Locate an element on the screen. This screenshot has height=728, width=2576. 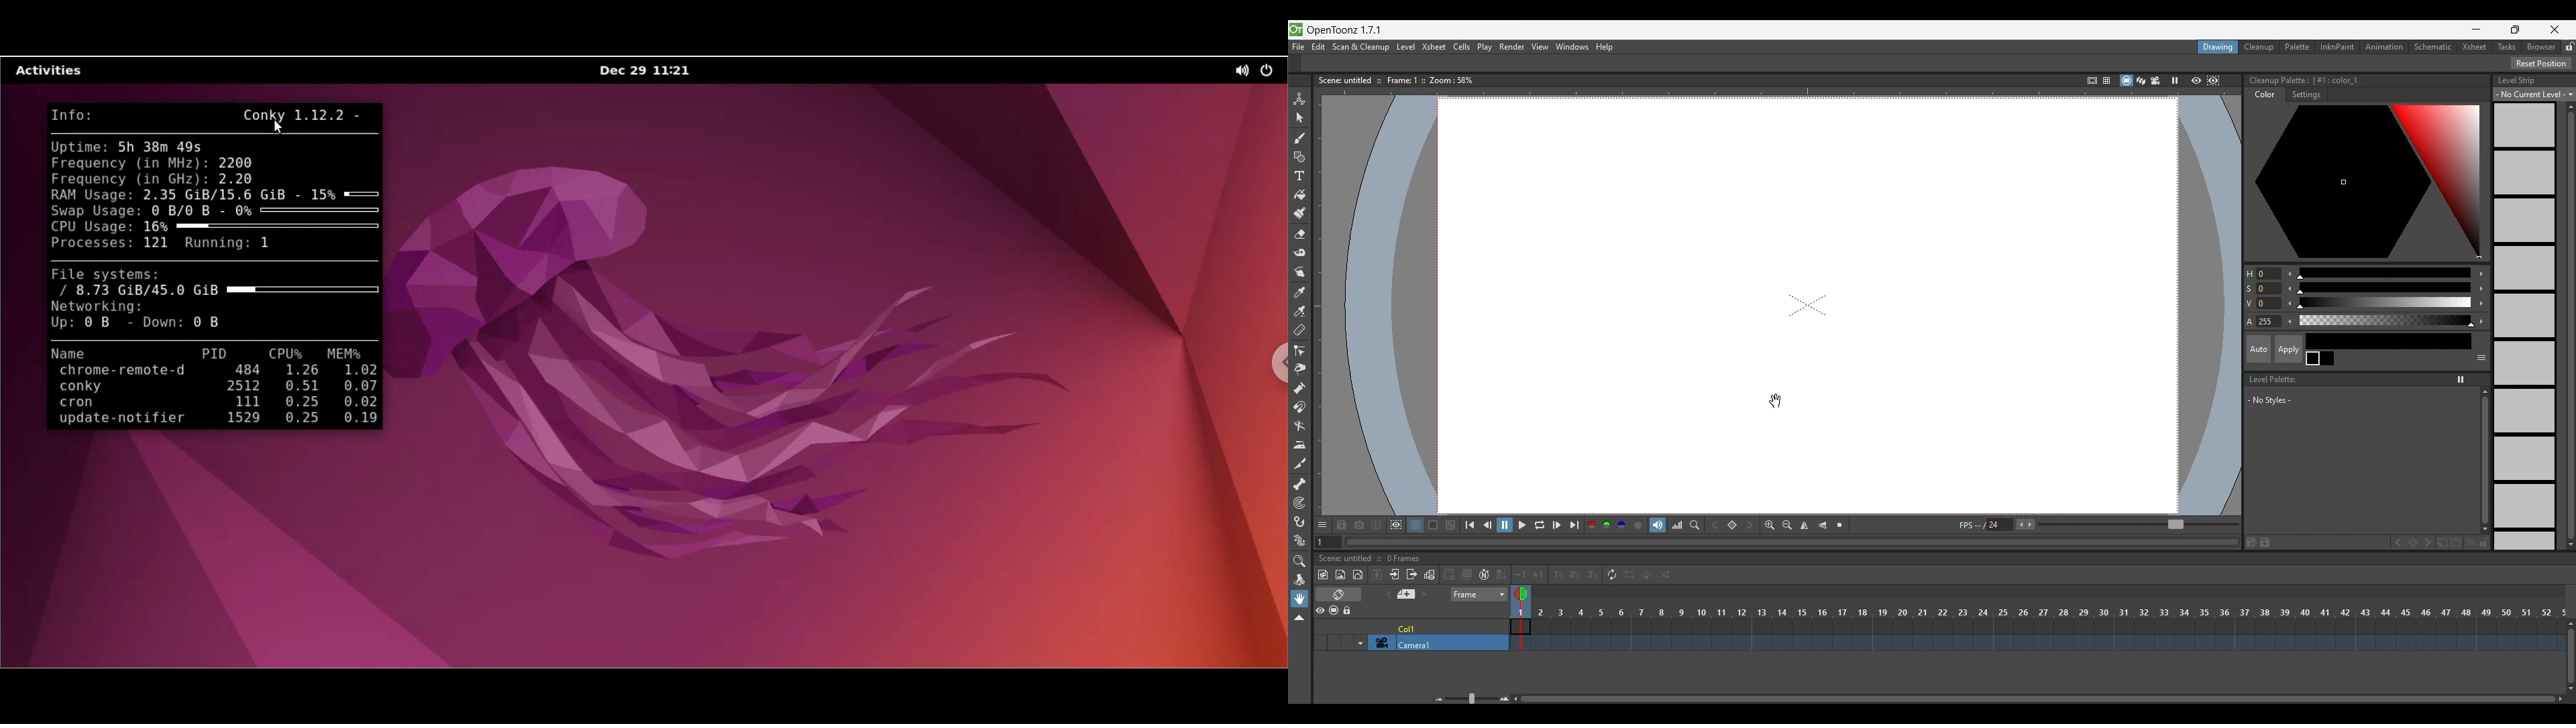
Current frame is located at coordinates (1328, 542).